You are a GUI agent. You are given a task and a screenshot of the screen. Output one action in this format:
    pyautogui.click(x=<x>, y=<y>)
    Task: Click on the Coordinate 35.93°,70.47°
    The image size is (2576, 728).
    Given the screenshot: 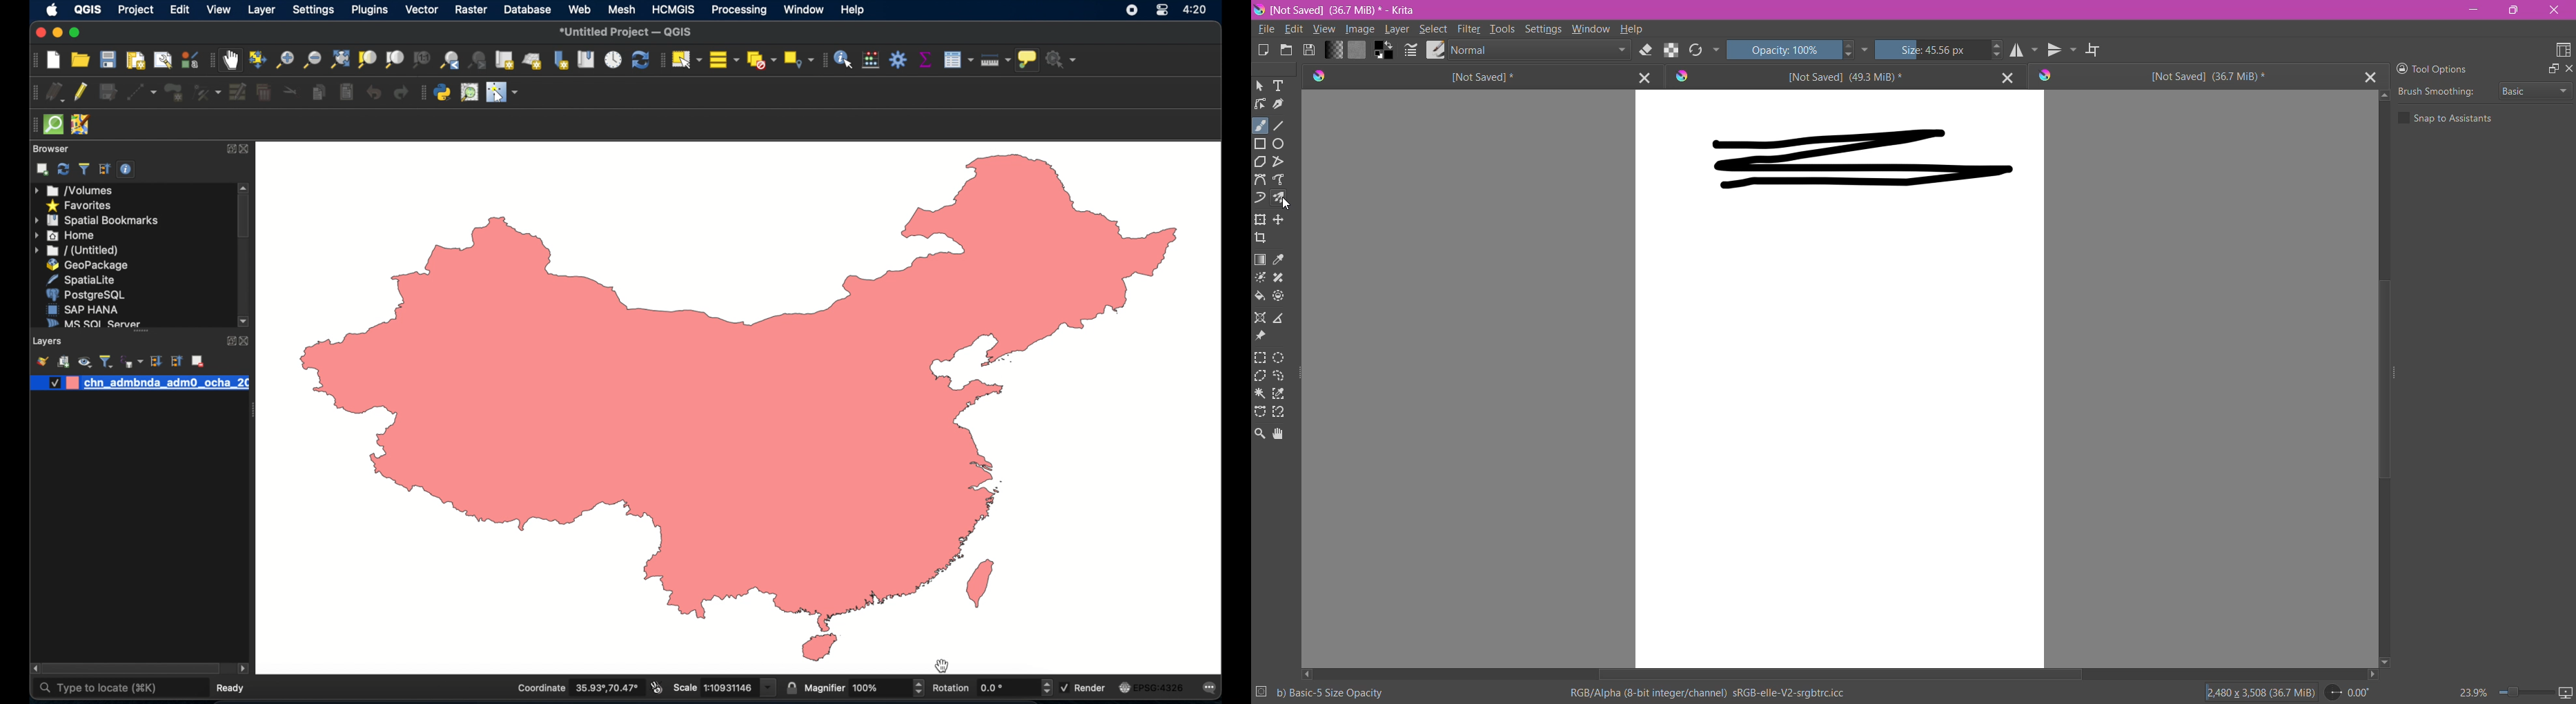 What is the action you would take?
    pyautogui.click(x=578, y=688)
    